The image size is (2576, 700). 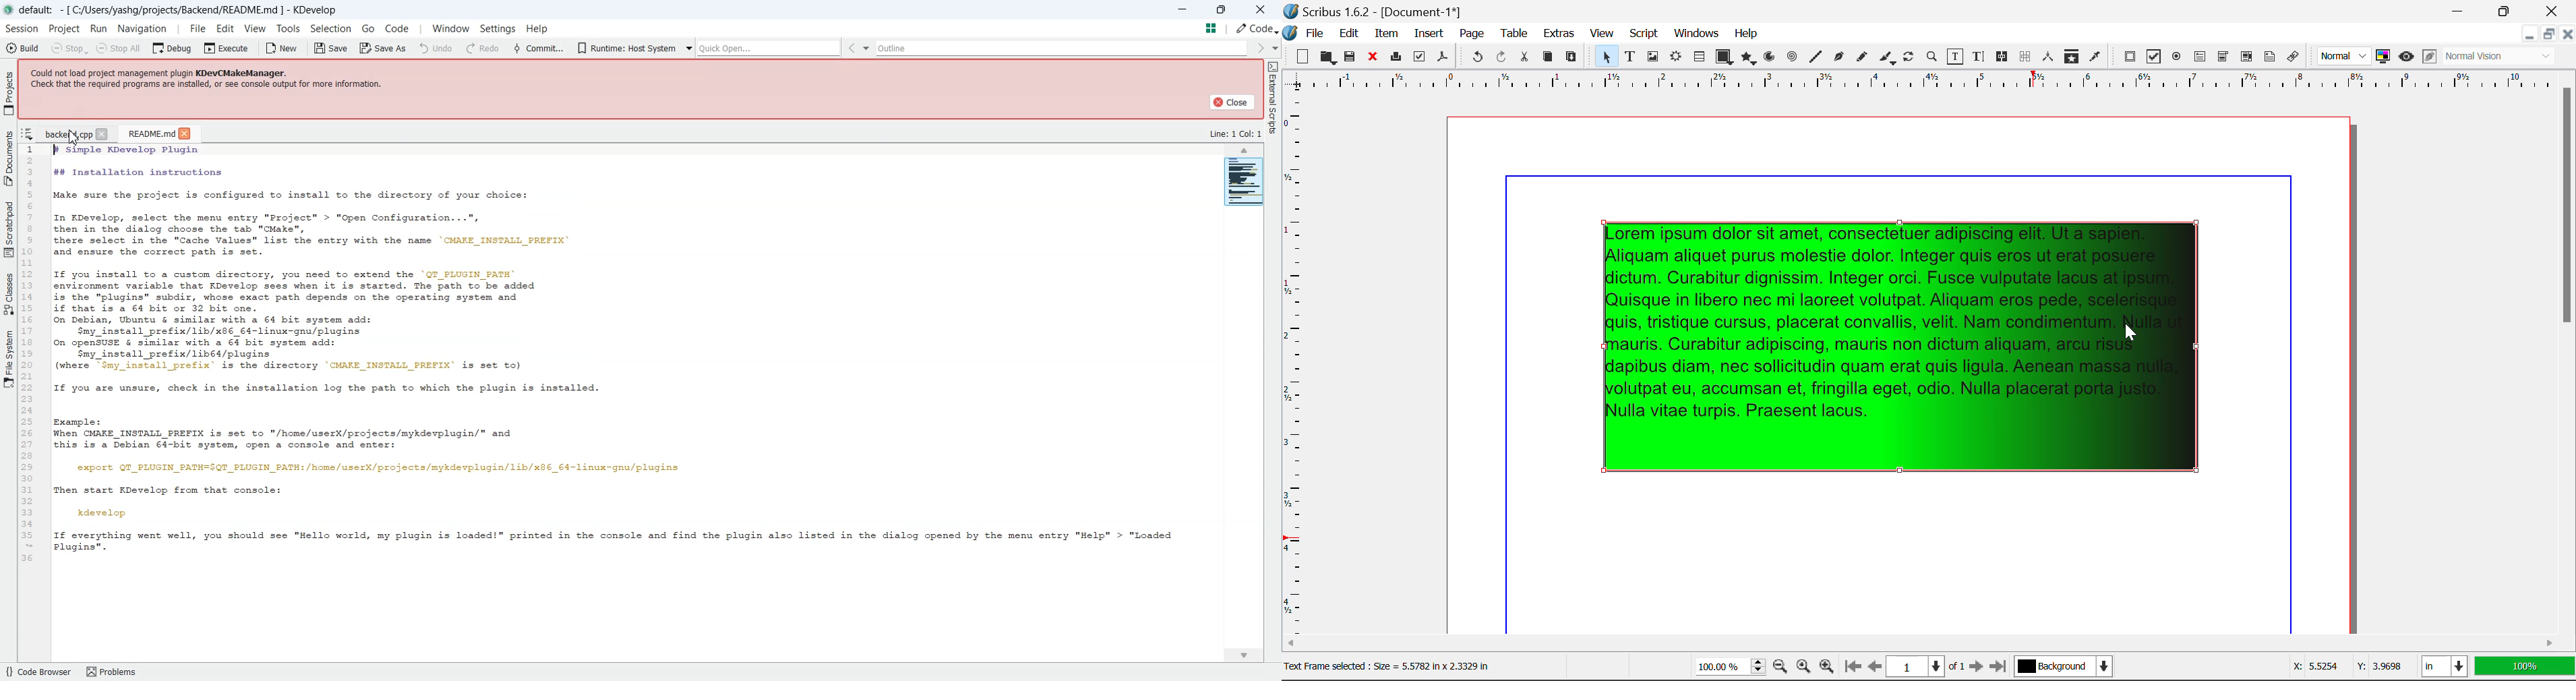 I want to click on Arcs, so click(x=1771, y=60).